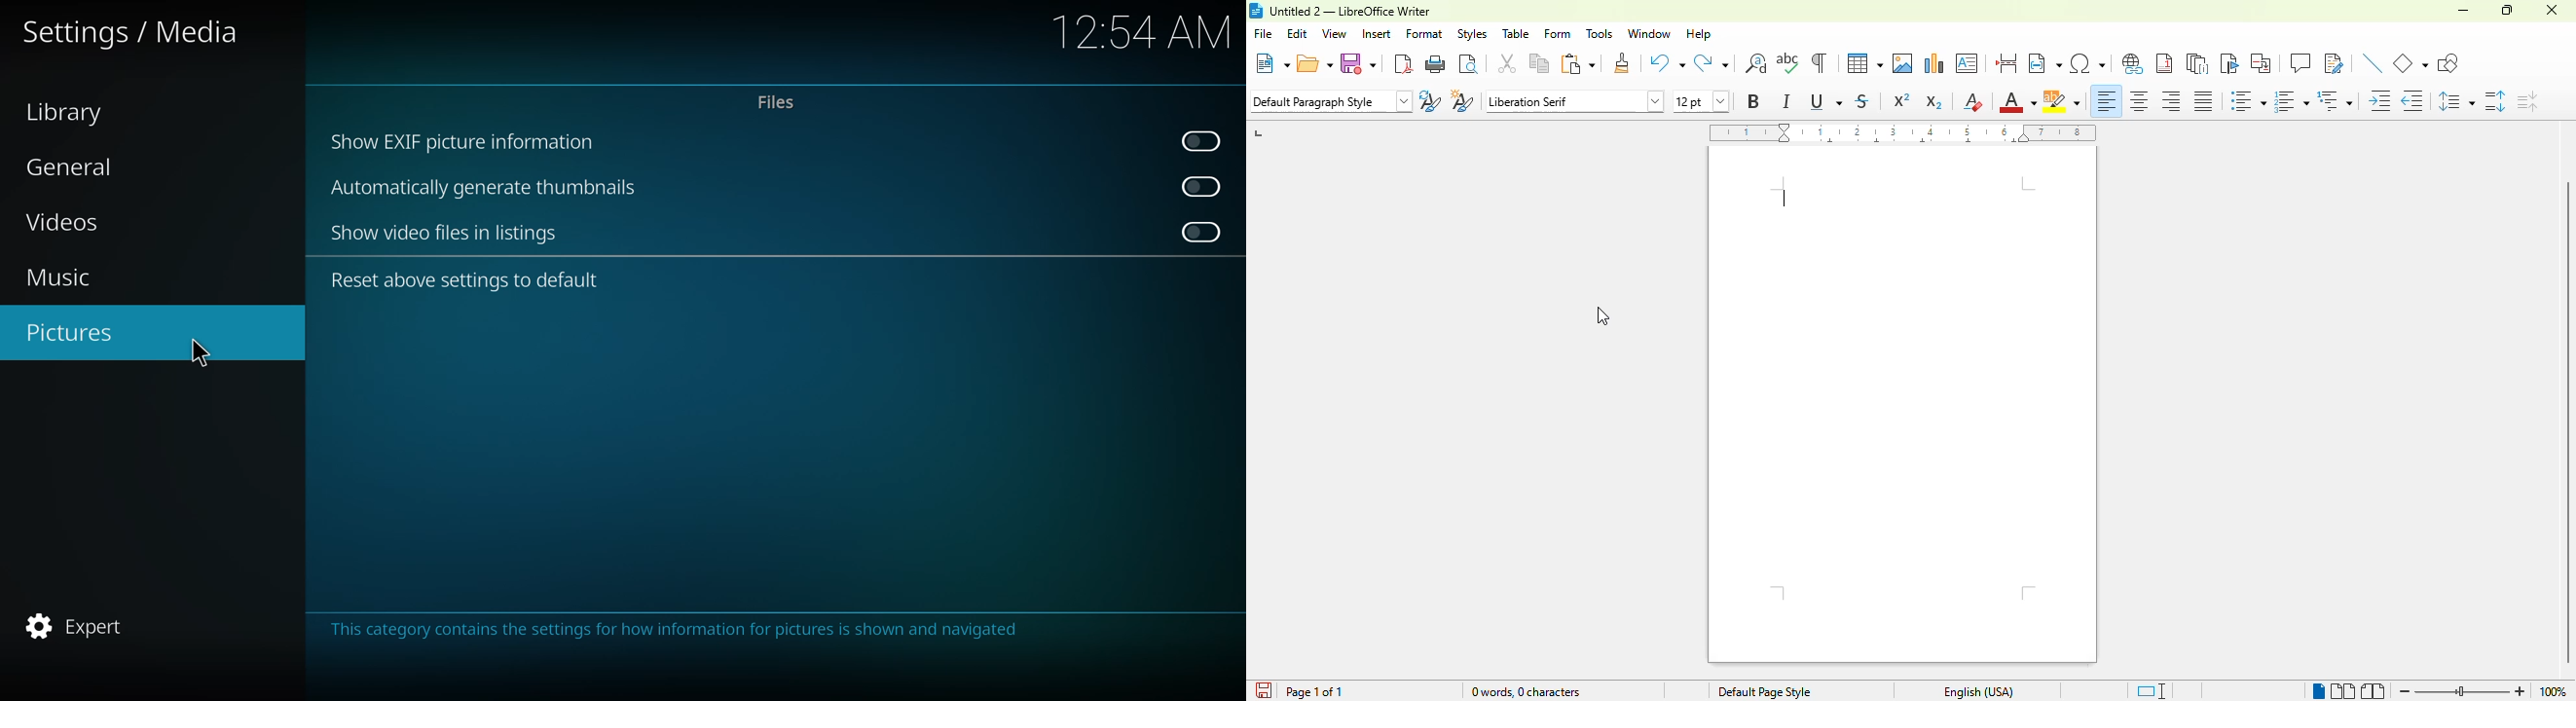  What do you see at coordinates (2464, 690) in the screenshot?
I see `zoom slider` at bounding box center [2464, 690].